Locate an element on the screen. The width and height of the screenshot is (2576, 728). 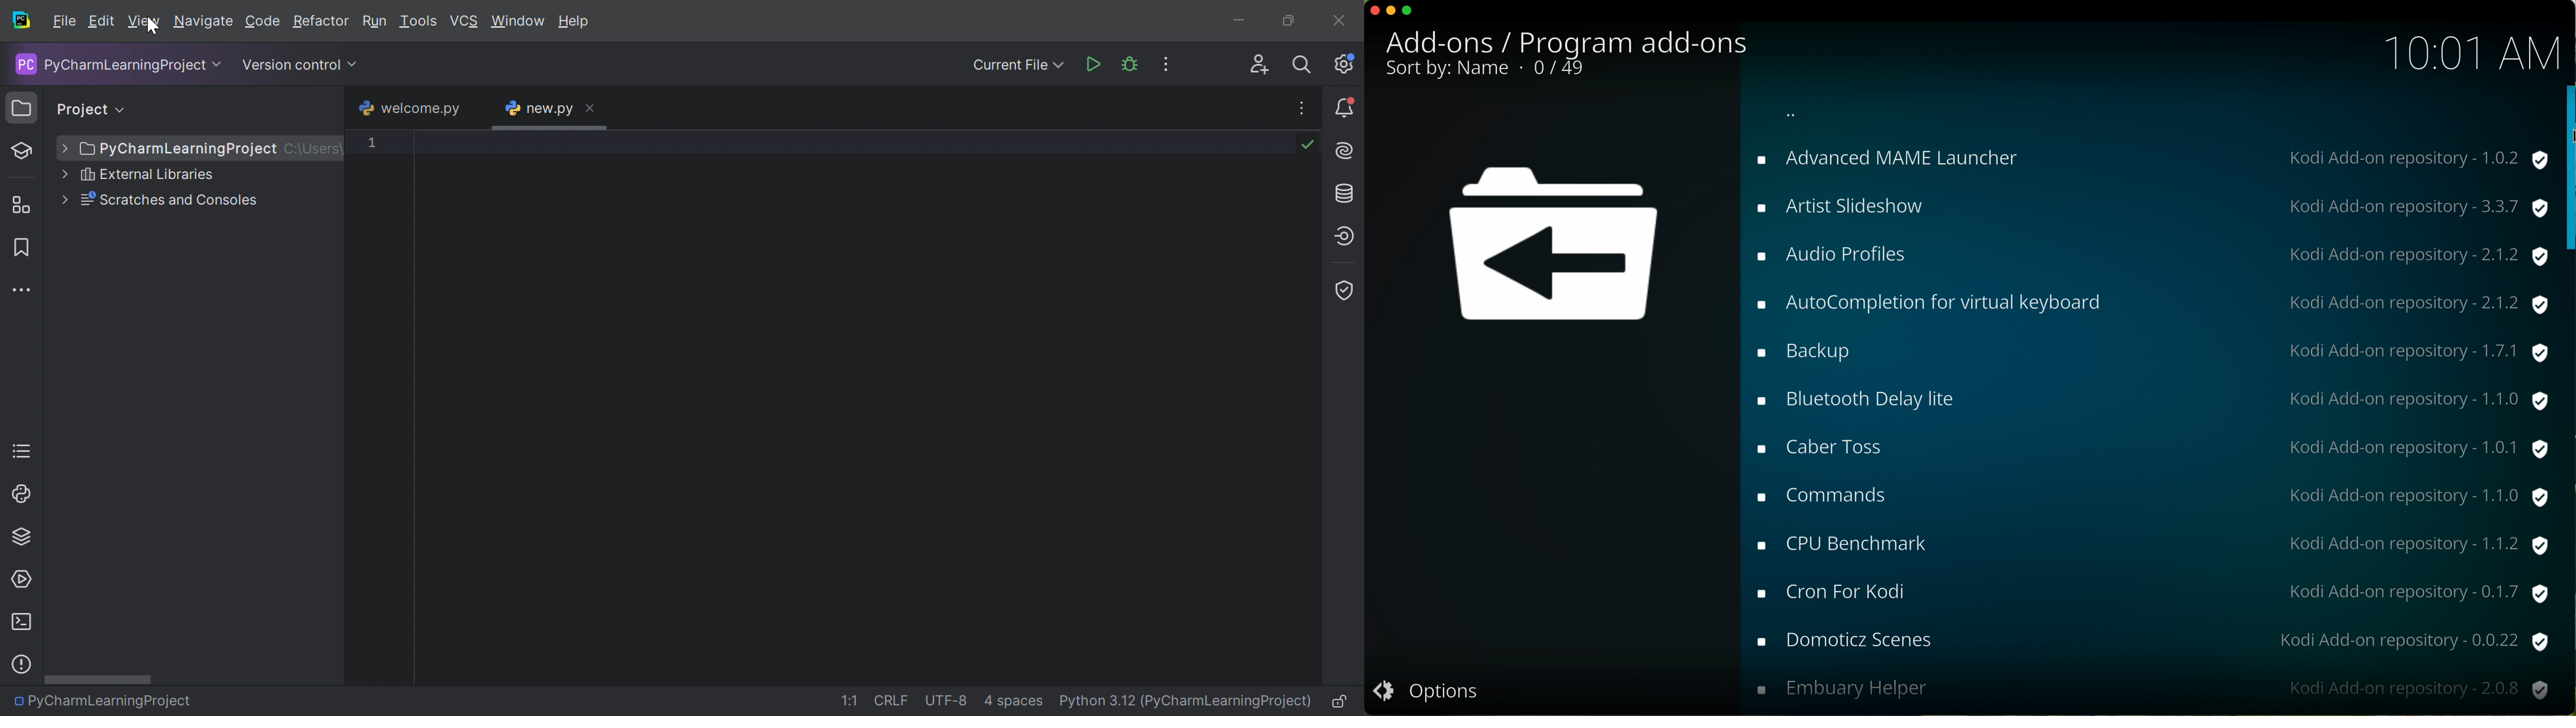
minimize is located at coordinates (1391, 13).